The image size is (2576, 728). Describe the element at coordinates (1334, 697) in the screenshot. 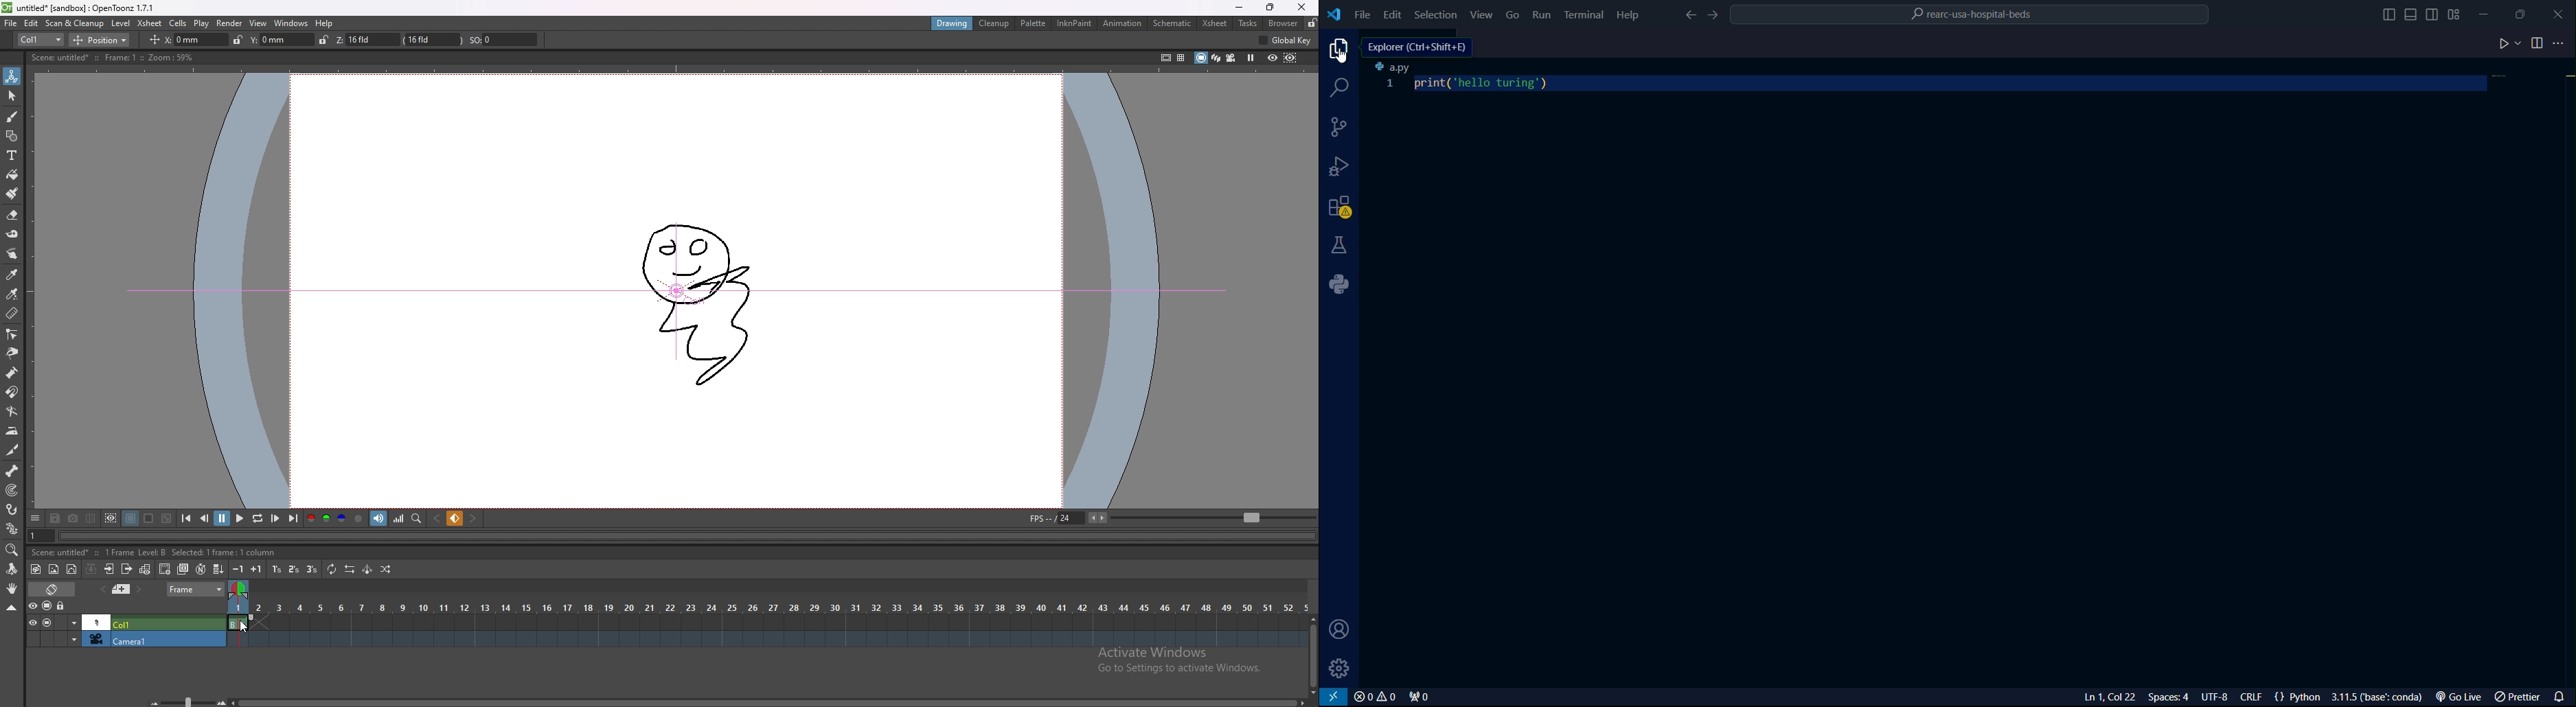

I see `remote window` at that location.